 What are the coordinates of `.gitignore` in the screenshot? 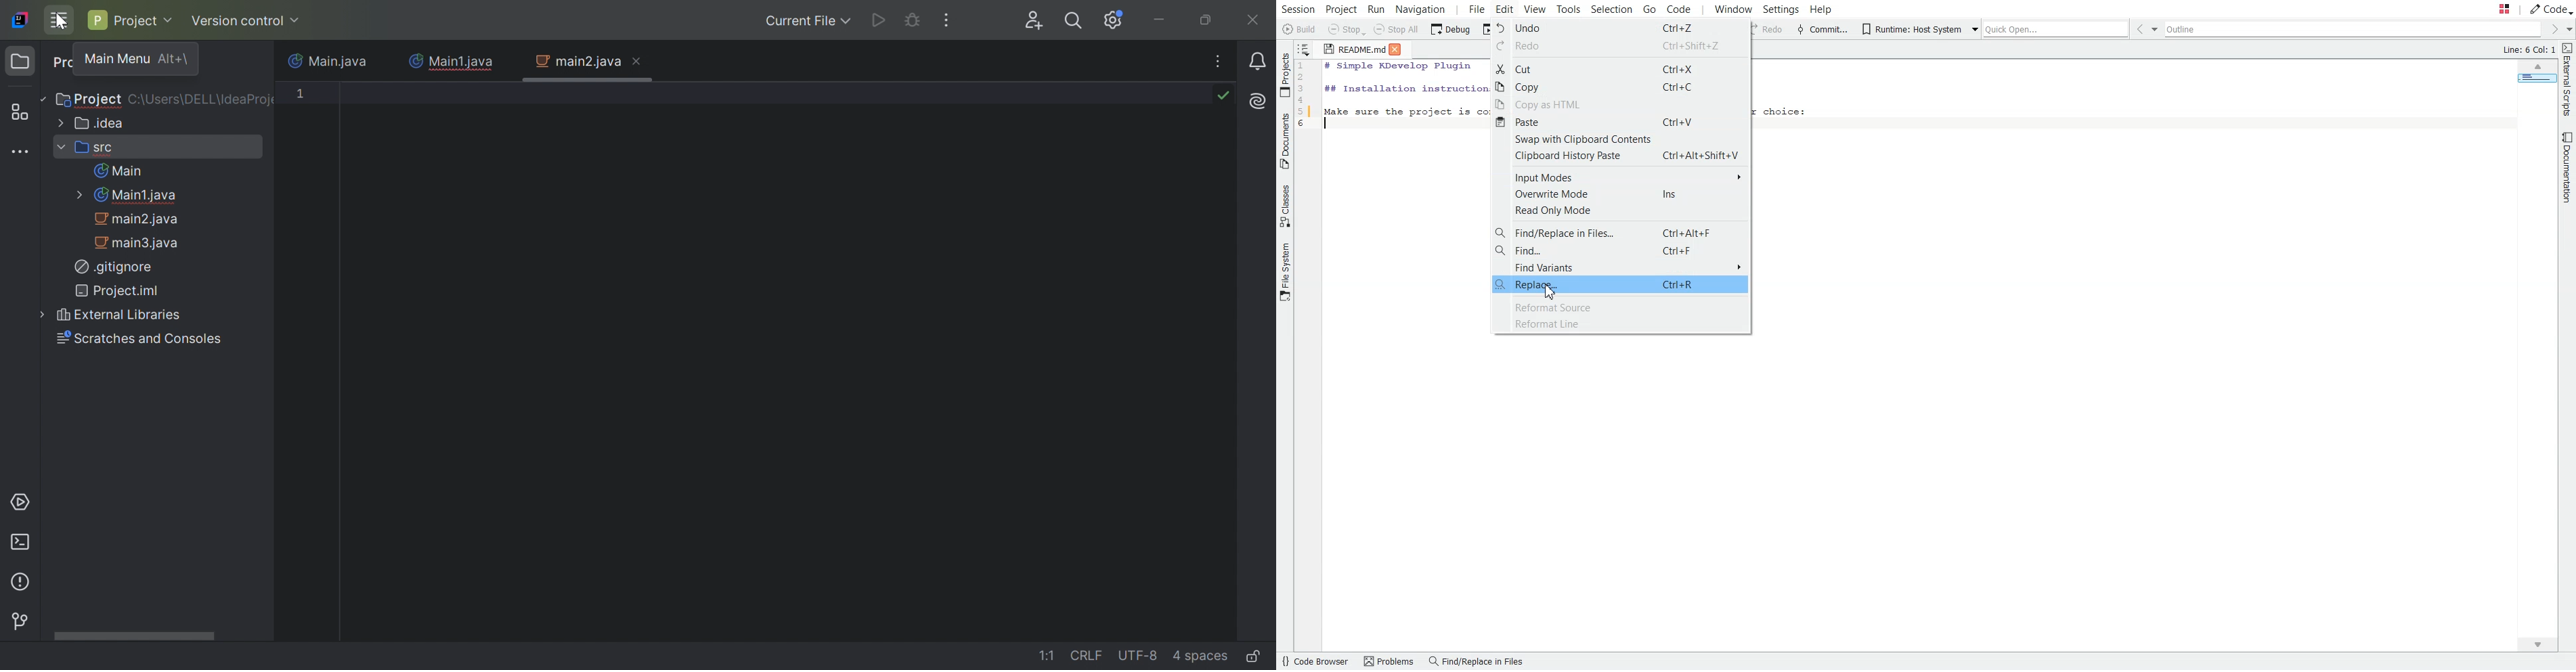 It's located at (115, 269).